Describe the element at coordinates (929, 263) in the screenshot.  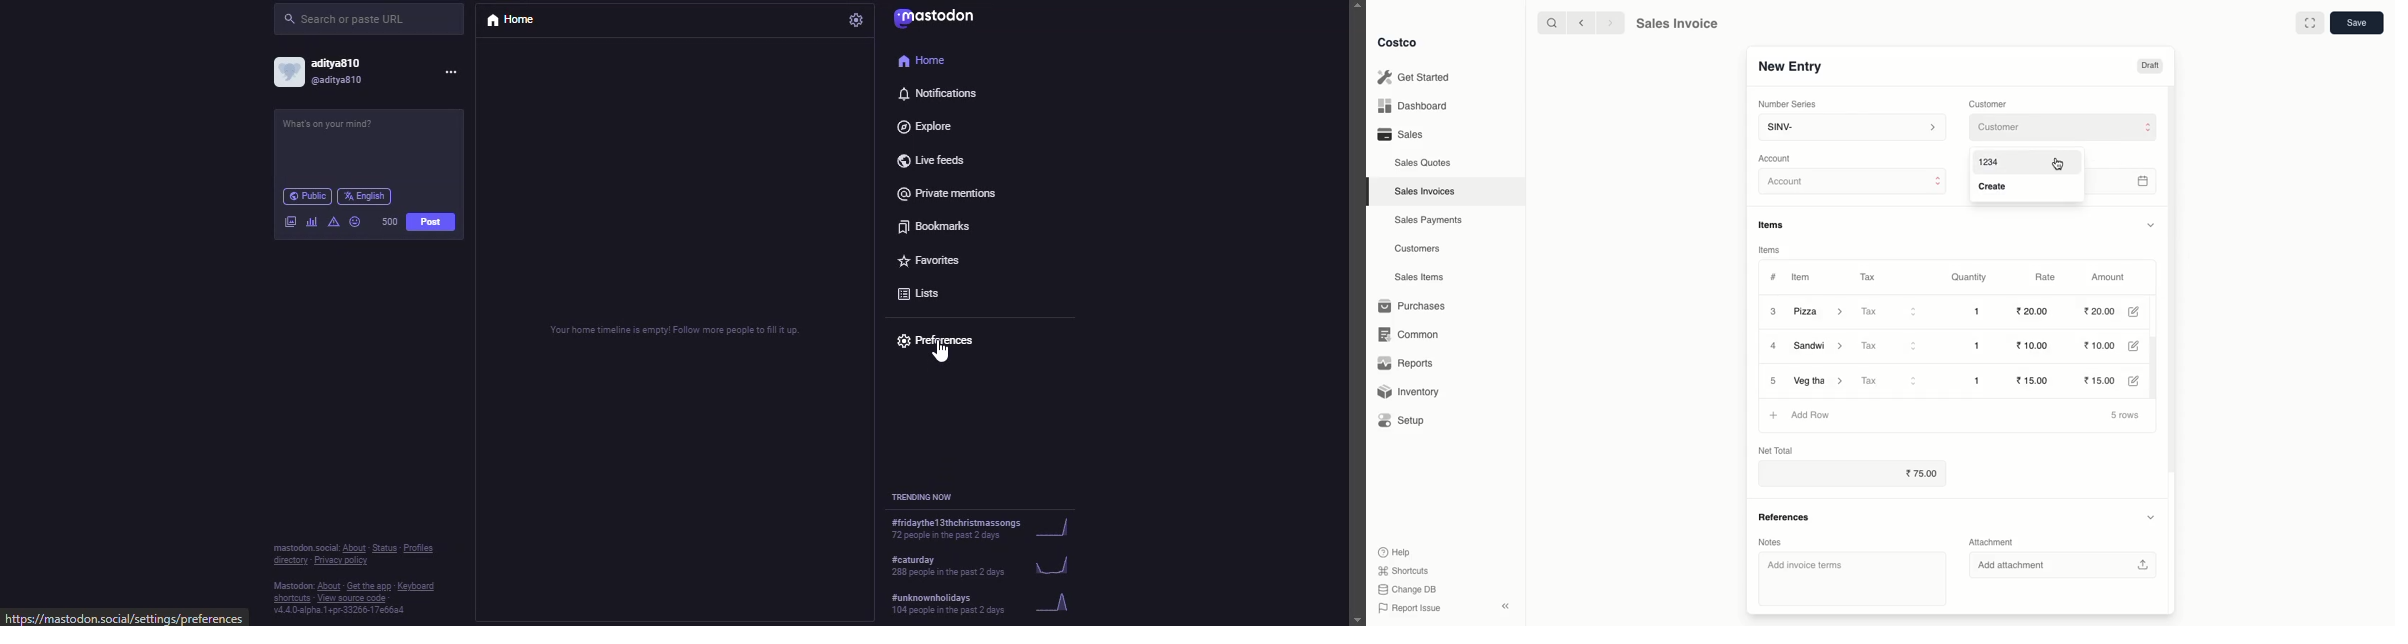
I see `favorites` at that location.